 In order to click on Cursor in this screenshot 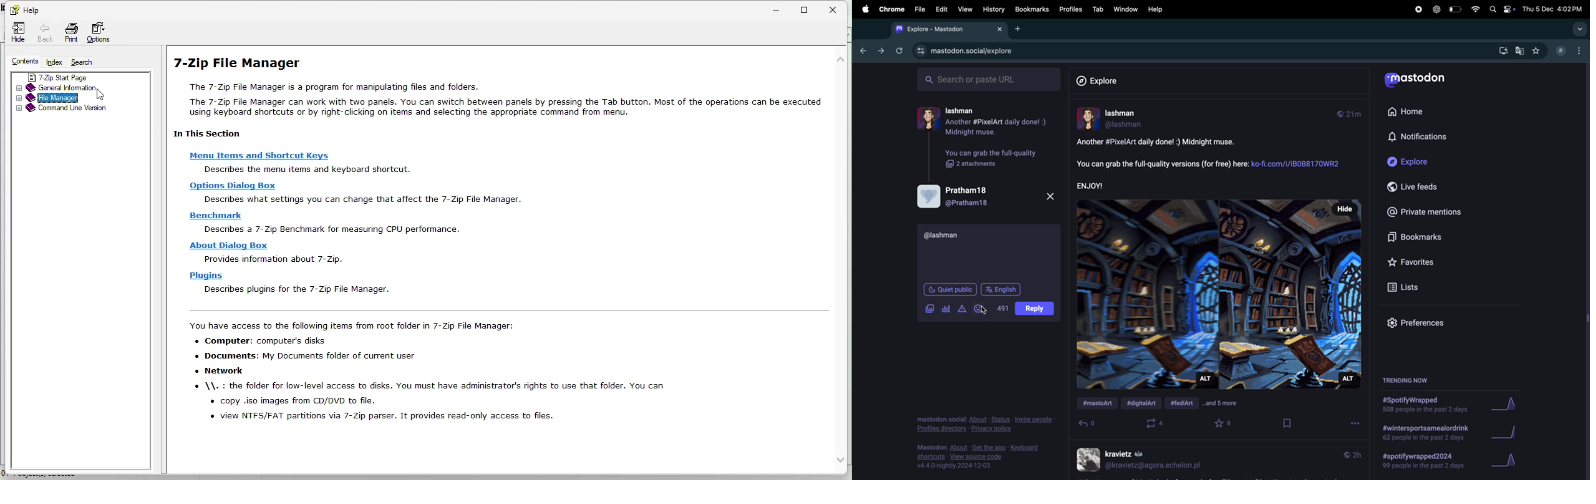, I will do `click(982, 311)`.